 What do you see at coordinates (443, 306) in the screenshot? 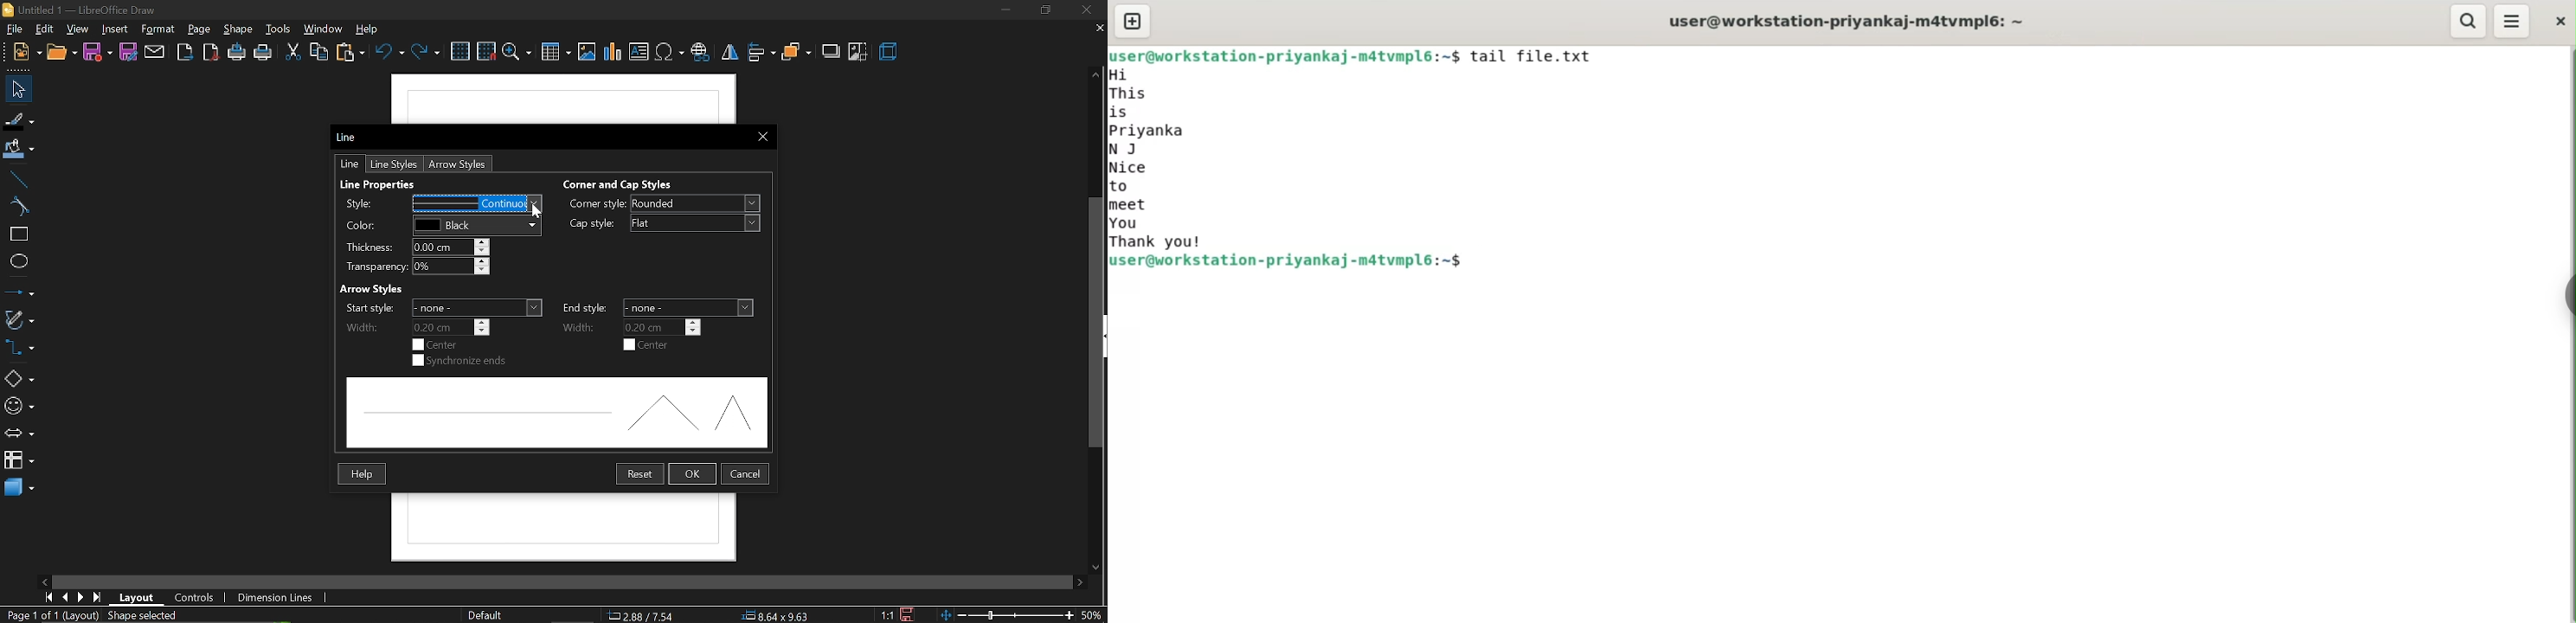
I see `start width` at bounding box center [443, 306].